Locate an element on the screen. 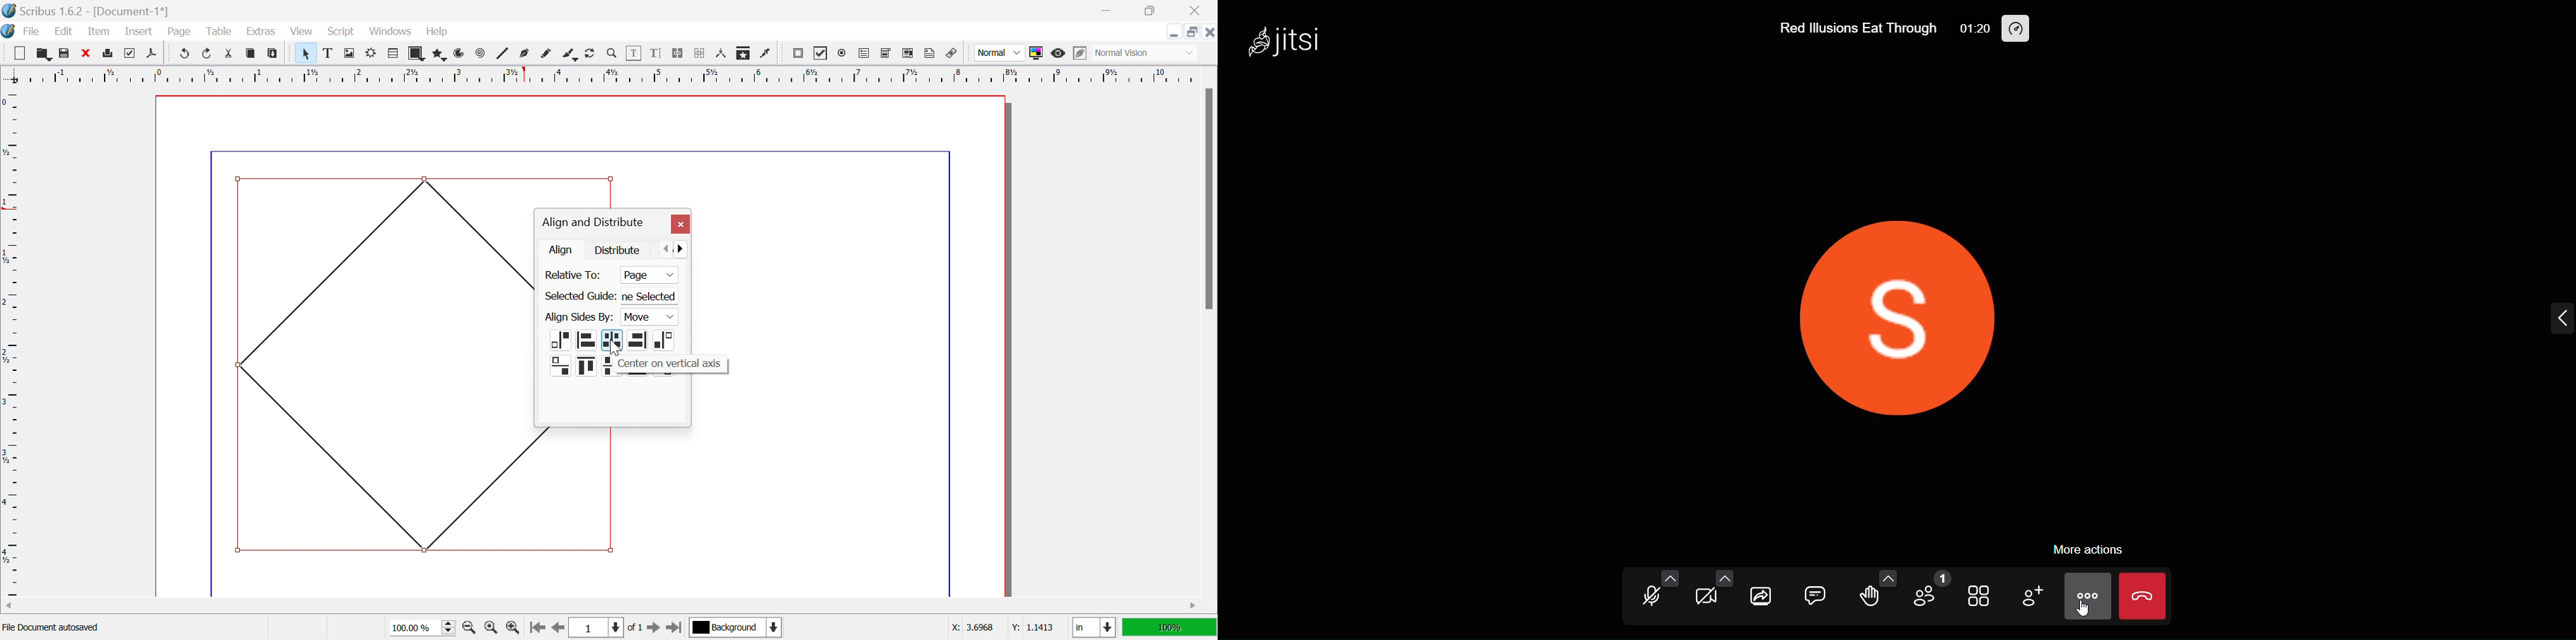 This screenshot has height=644, width=2576. raise hand is located at coordinates (1867, 599).